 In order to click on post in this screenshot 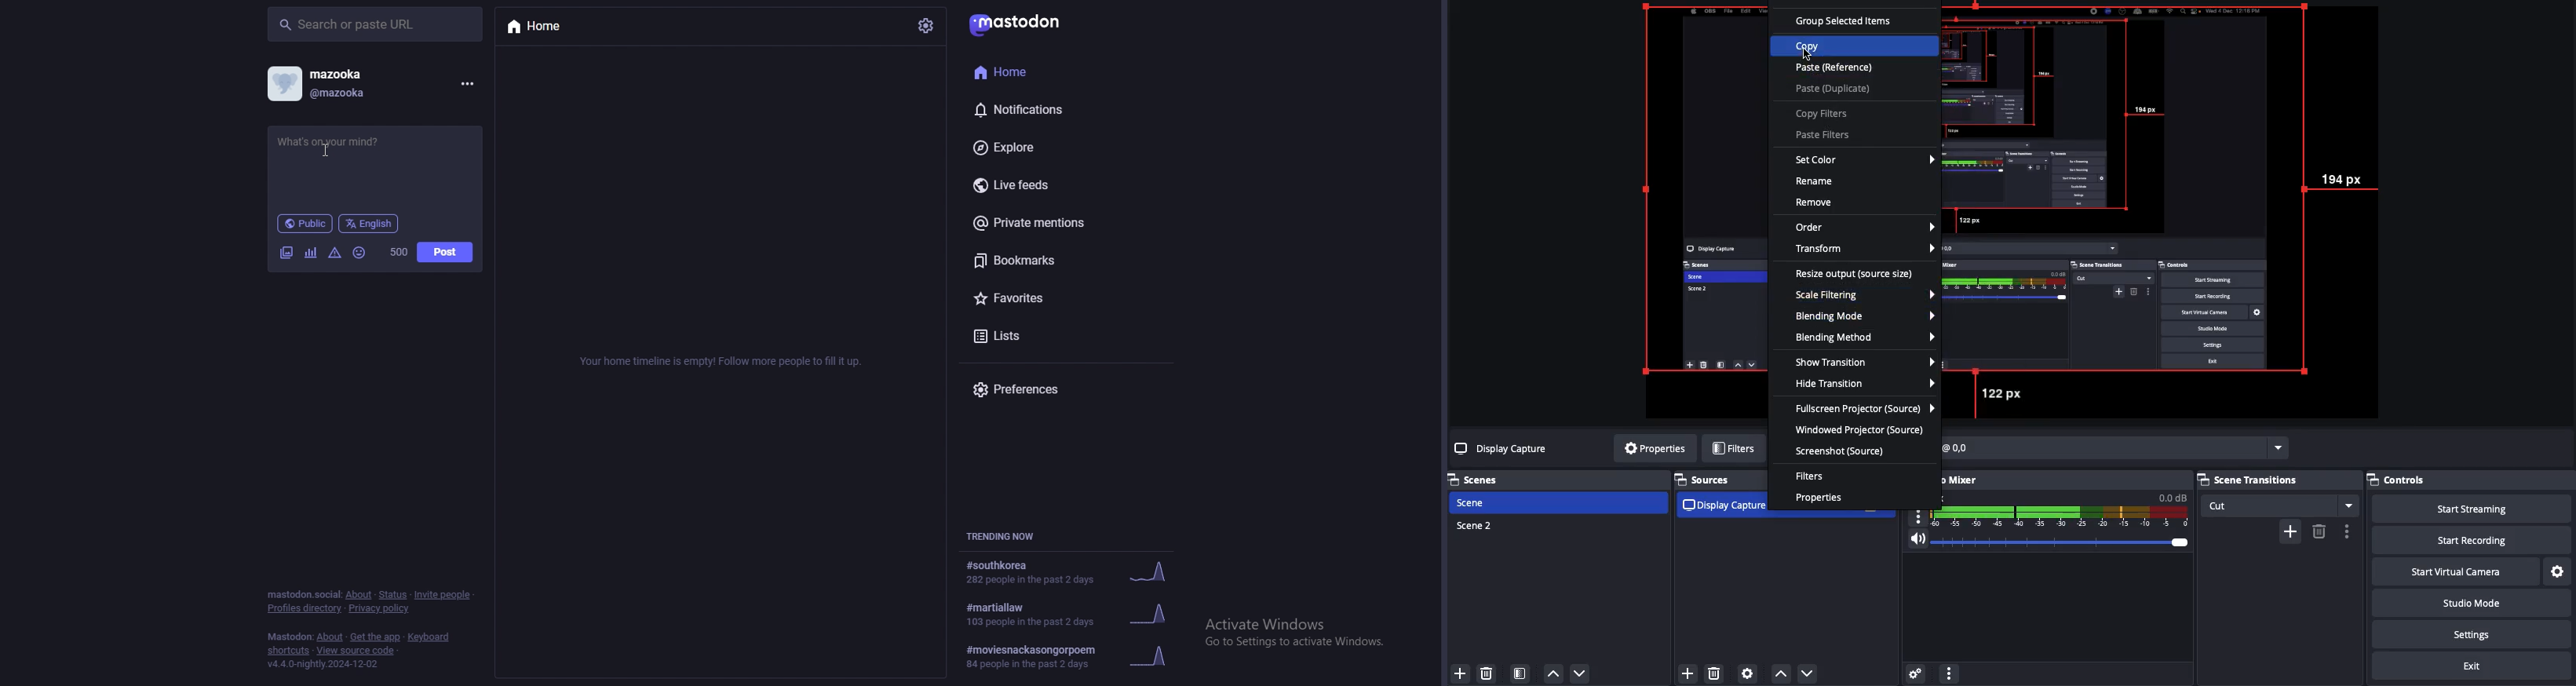, I will do `click(446, 253)`.